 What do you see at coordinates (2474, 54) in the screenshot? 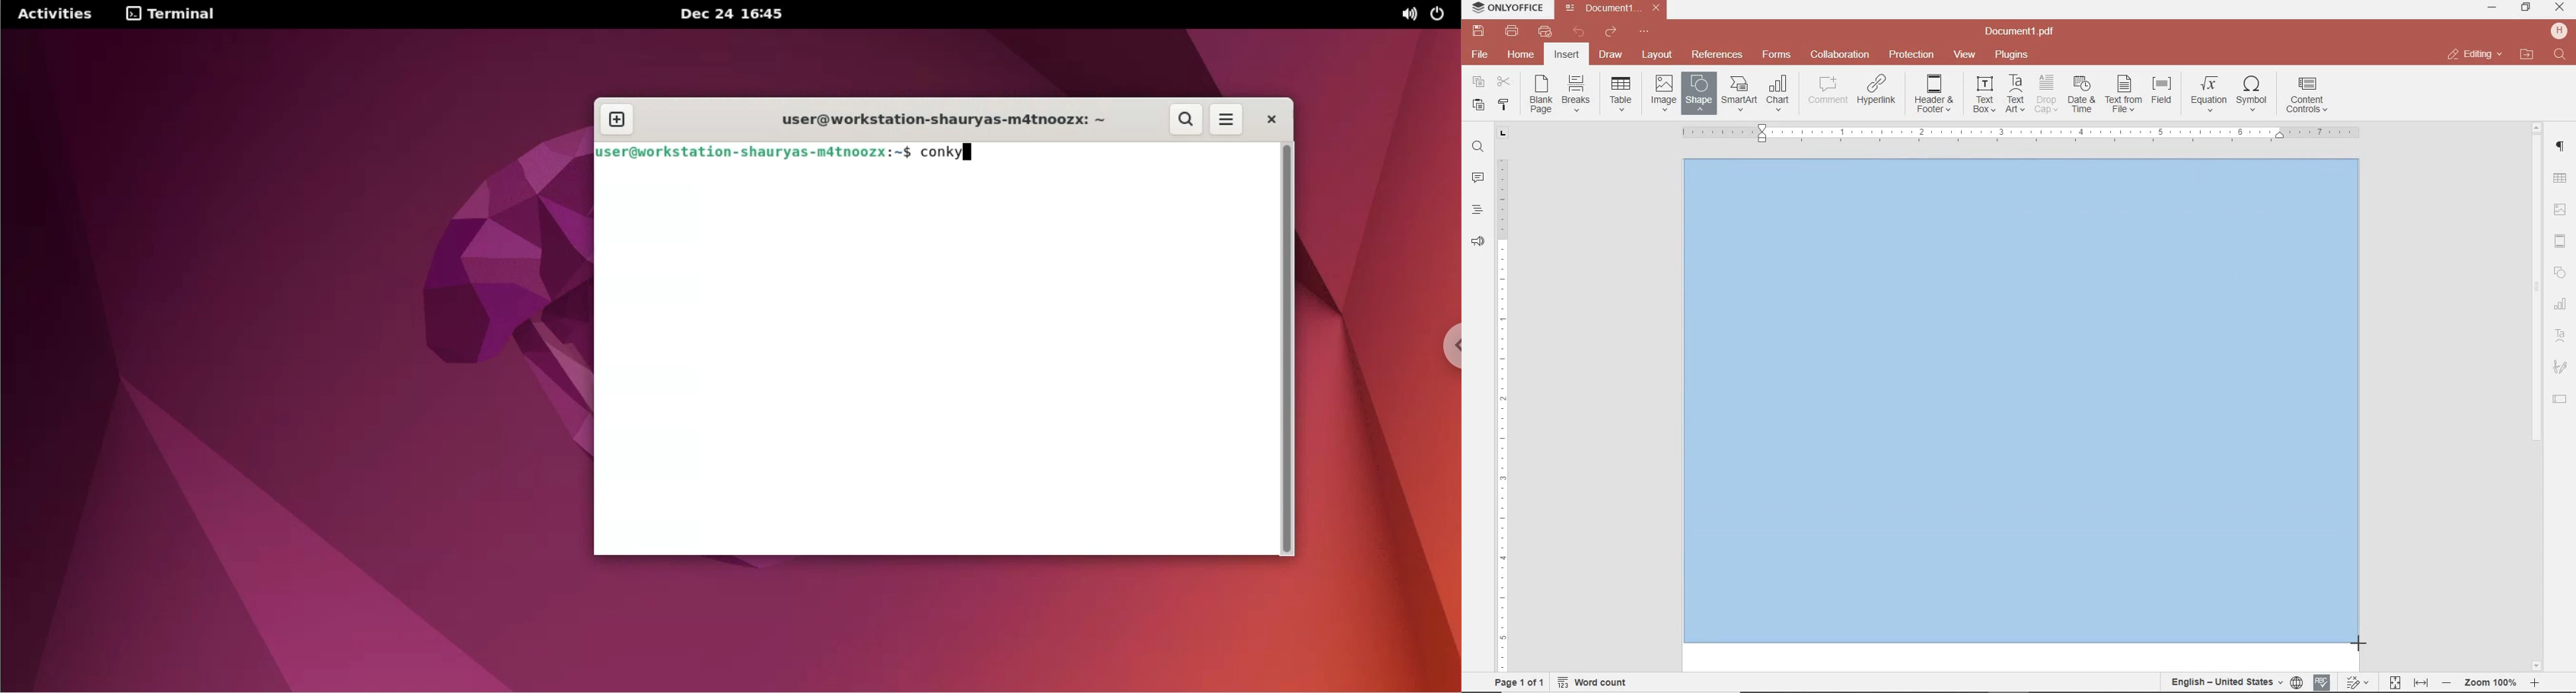
I see `close` at bounding box center [2474, 54].